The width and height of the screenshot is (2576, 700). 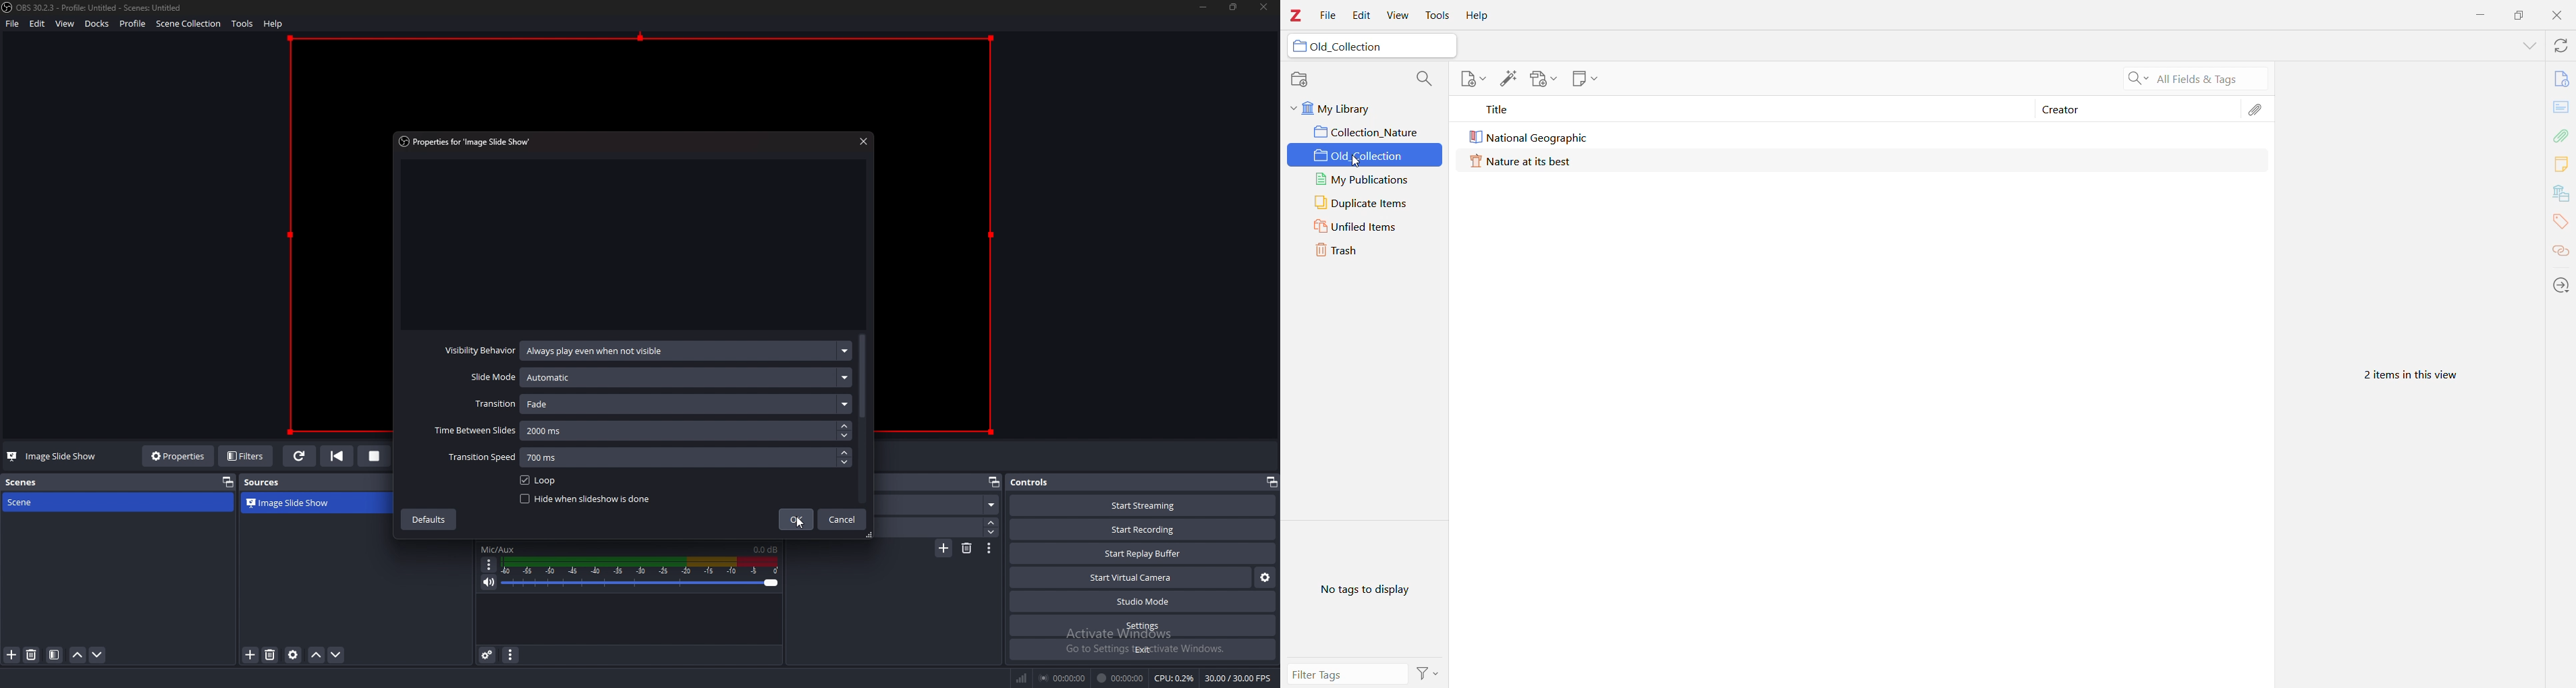 What do you see at coordinates (1271, 482) in the screenshot?
I see `pop out` at bounding box center [1271, 482].